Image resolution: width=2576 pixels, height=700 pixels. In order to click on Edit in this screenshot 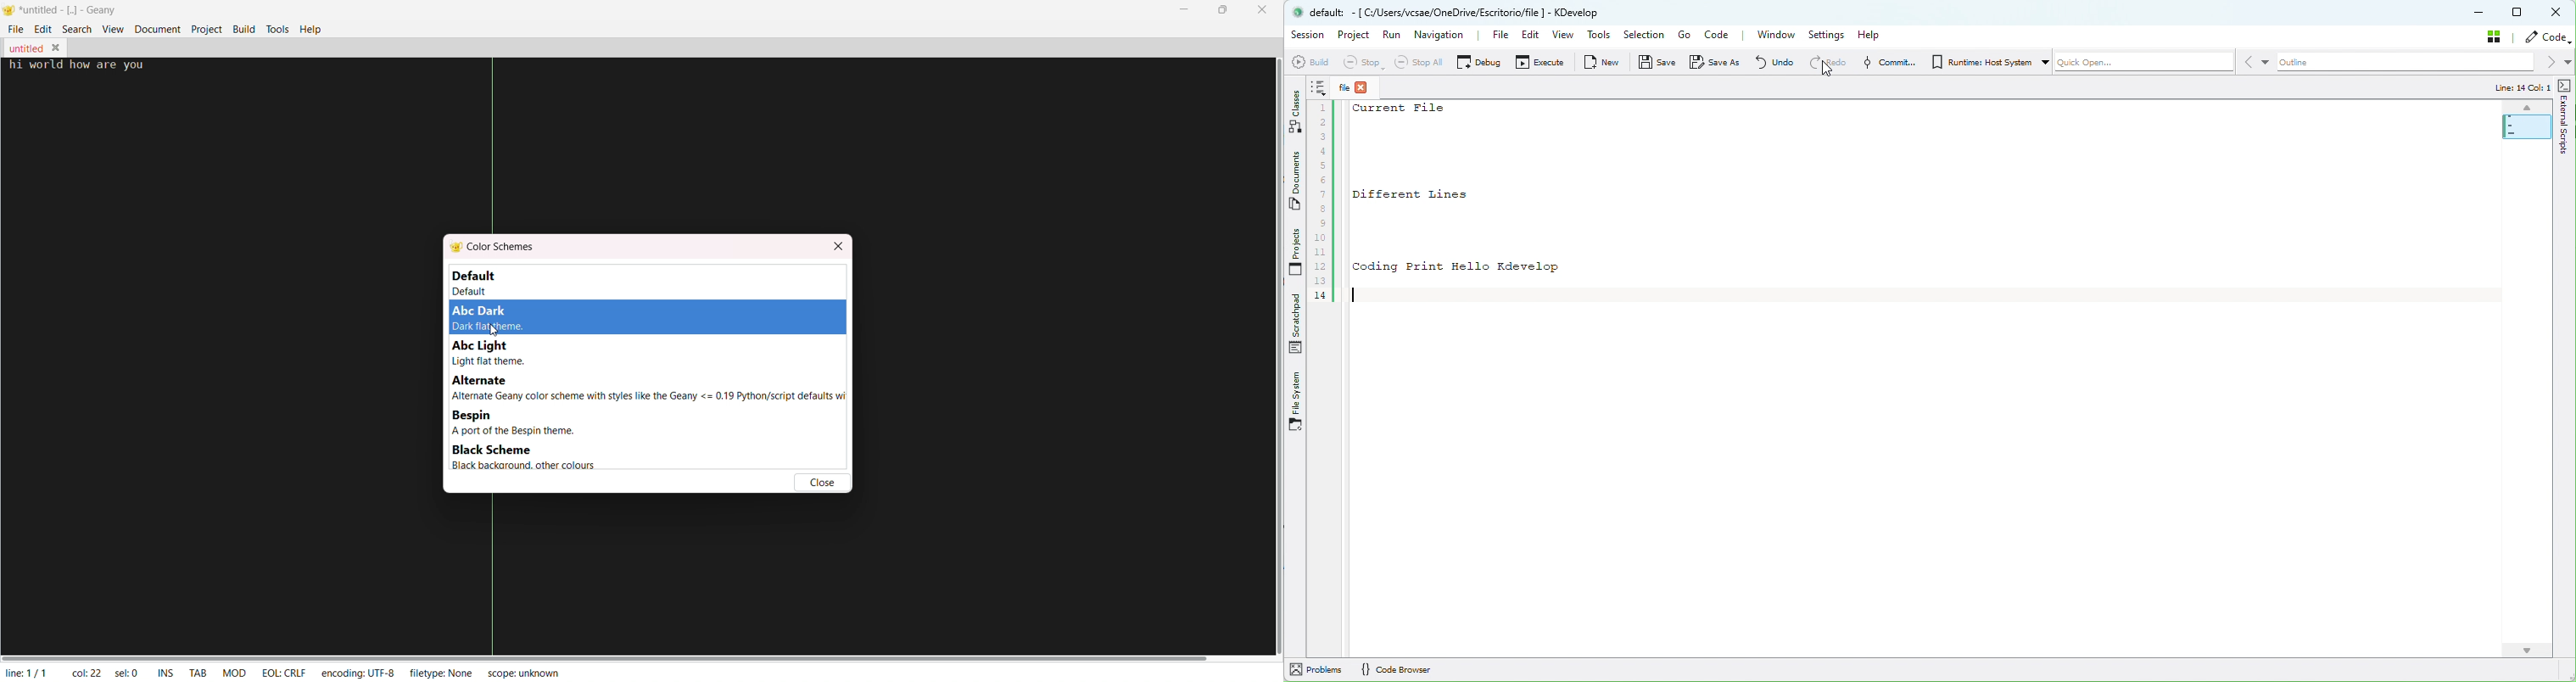, I will do `click(1533, 35)`.